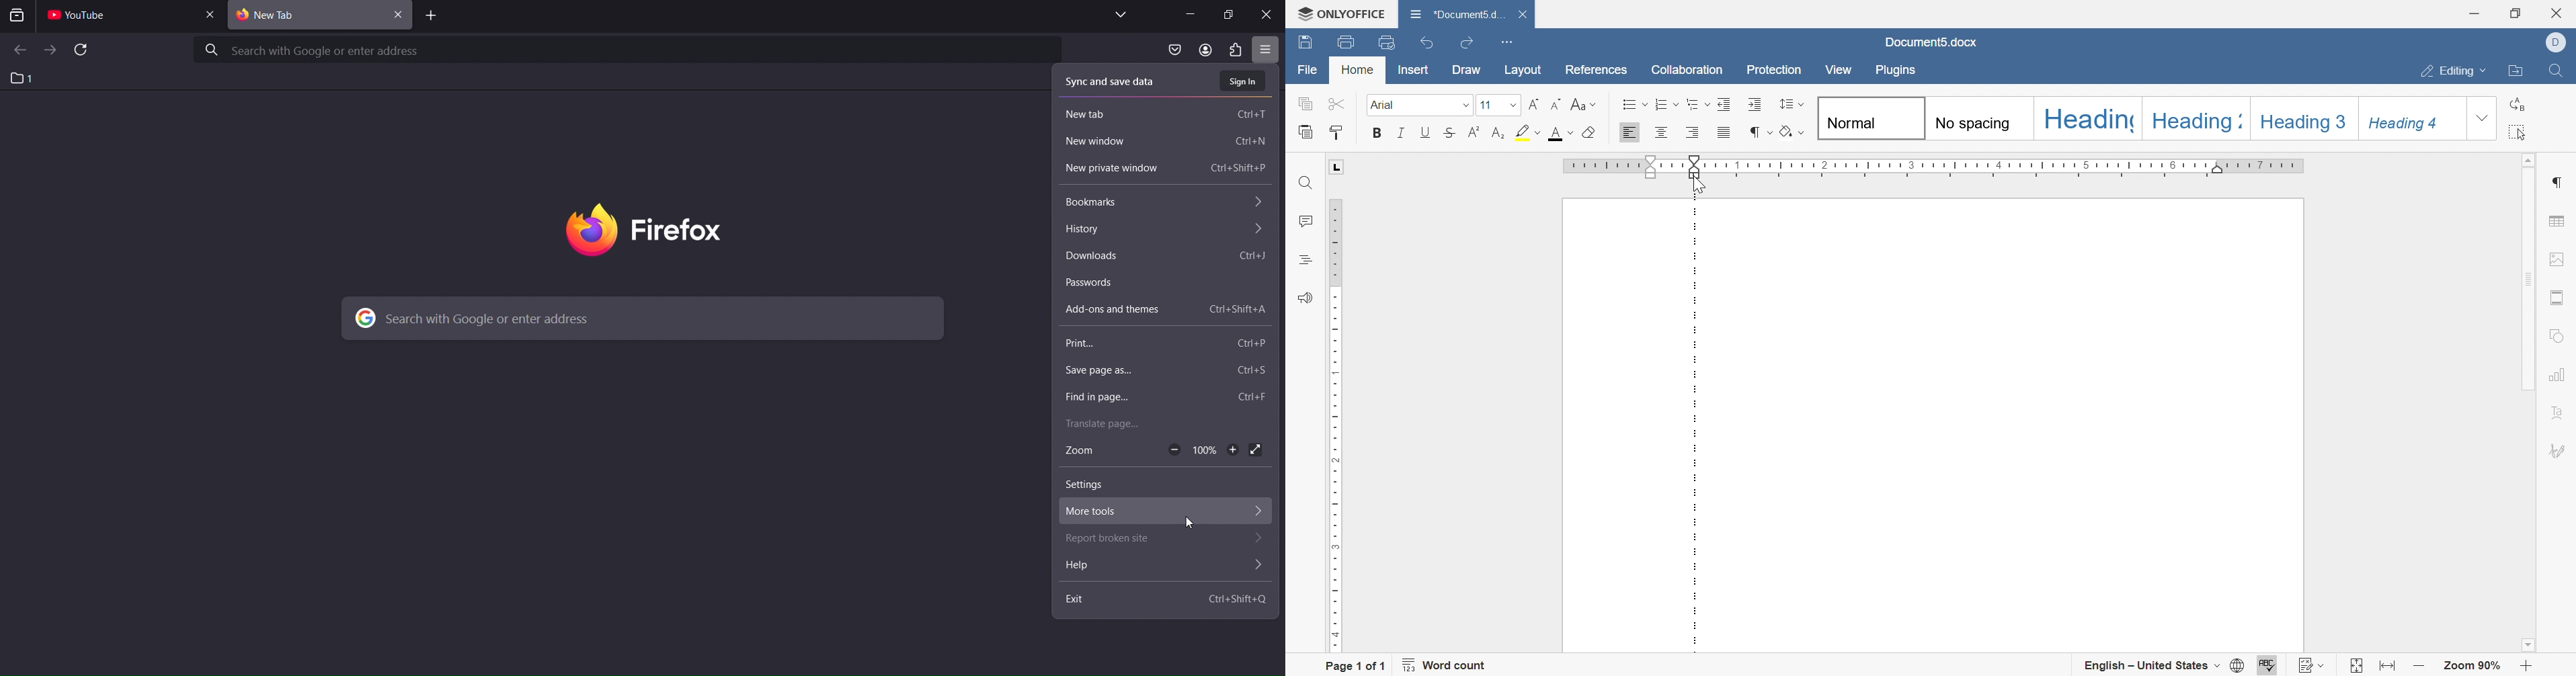 Image resolution: width=2576 pixels, height=700 pixels. Describe the element at coordinates (1110, 202) in the screenshot. I see `bookmarks` at that location.